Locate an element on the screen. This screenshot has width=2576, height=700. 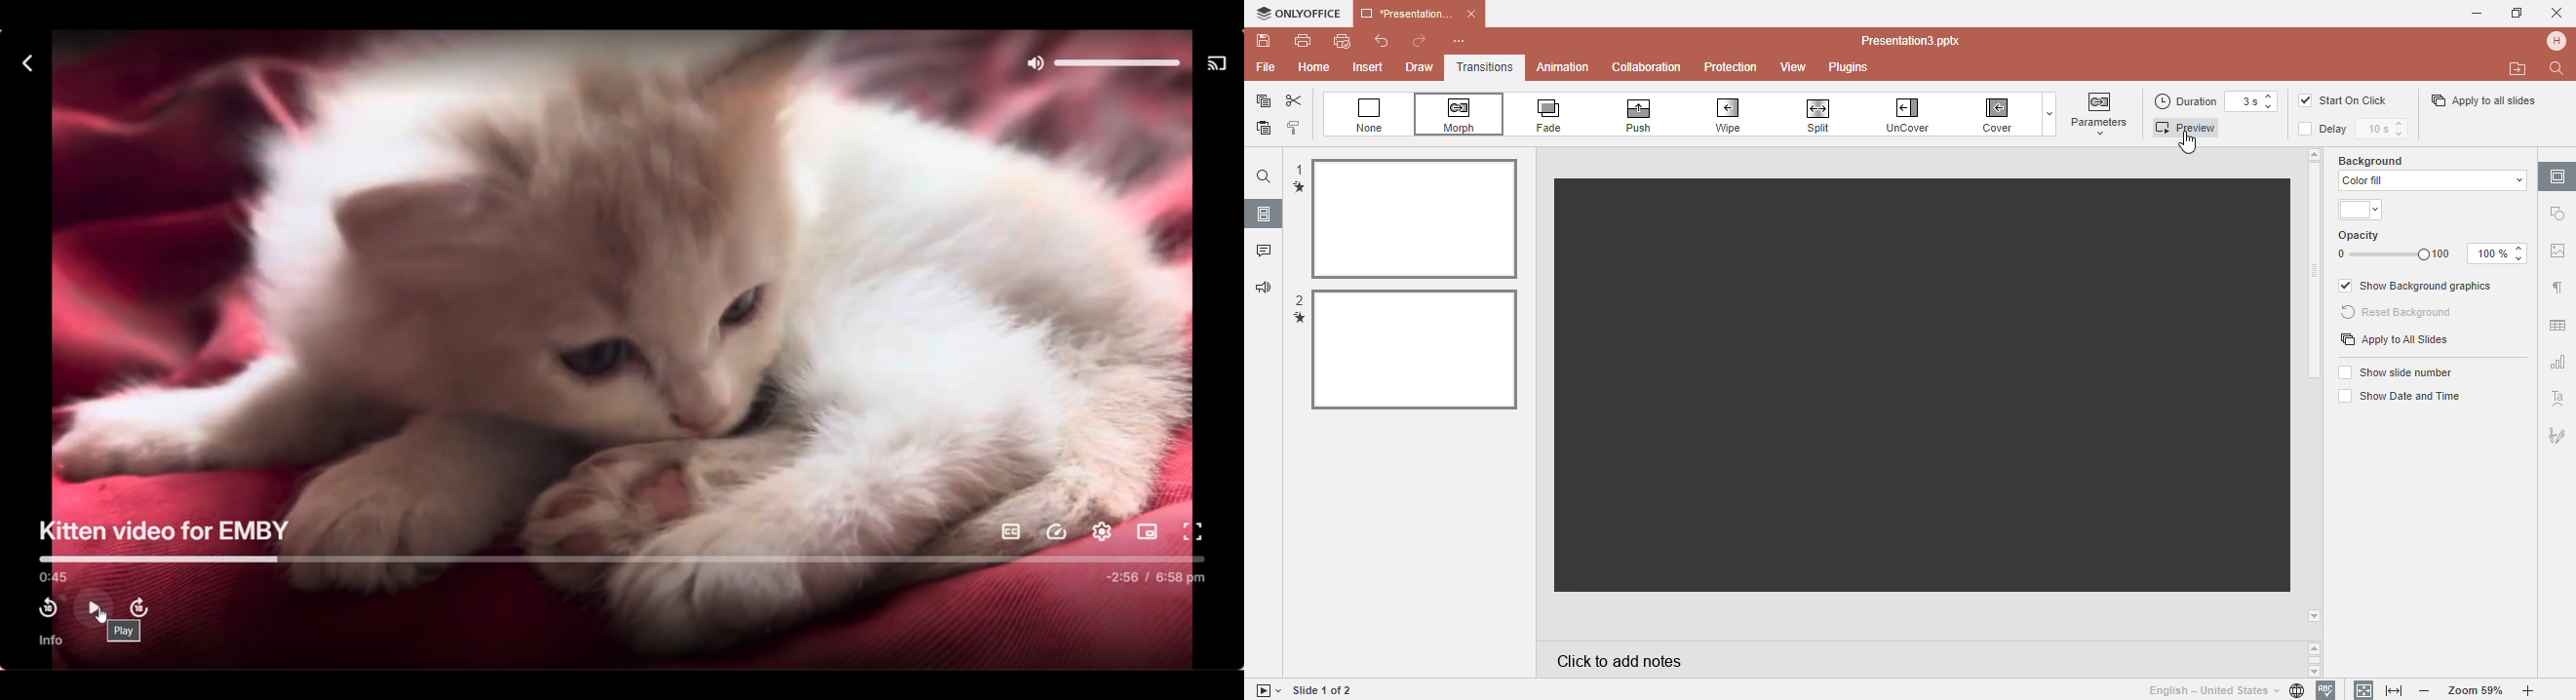
Cursor on preview is located at coordinates (2192, 144).